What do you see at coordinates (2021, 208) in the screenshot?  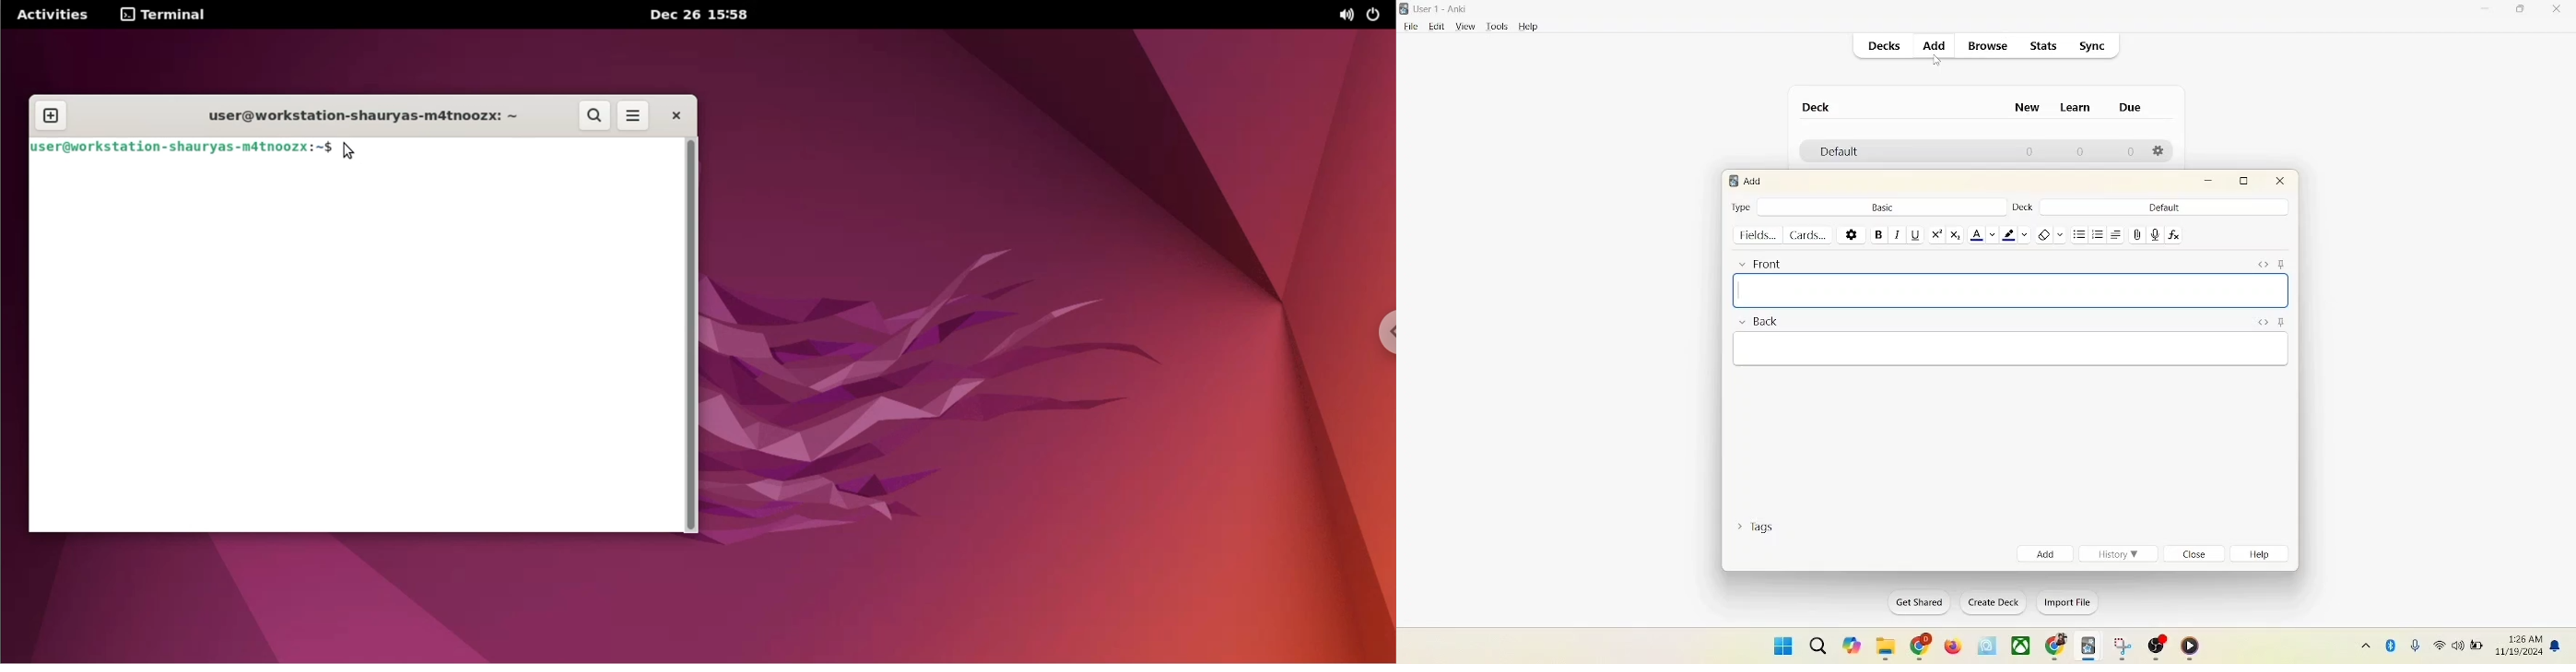 I see `deck` at bounding box center [2021, 208].